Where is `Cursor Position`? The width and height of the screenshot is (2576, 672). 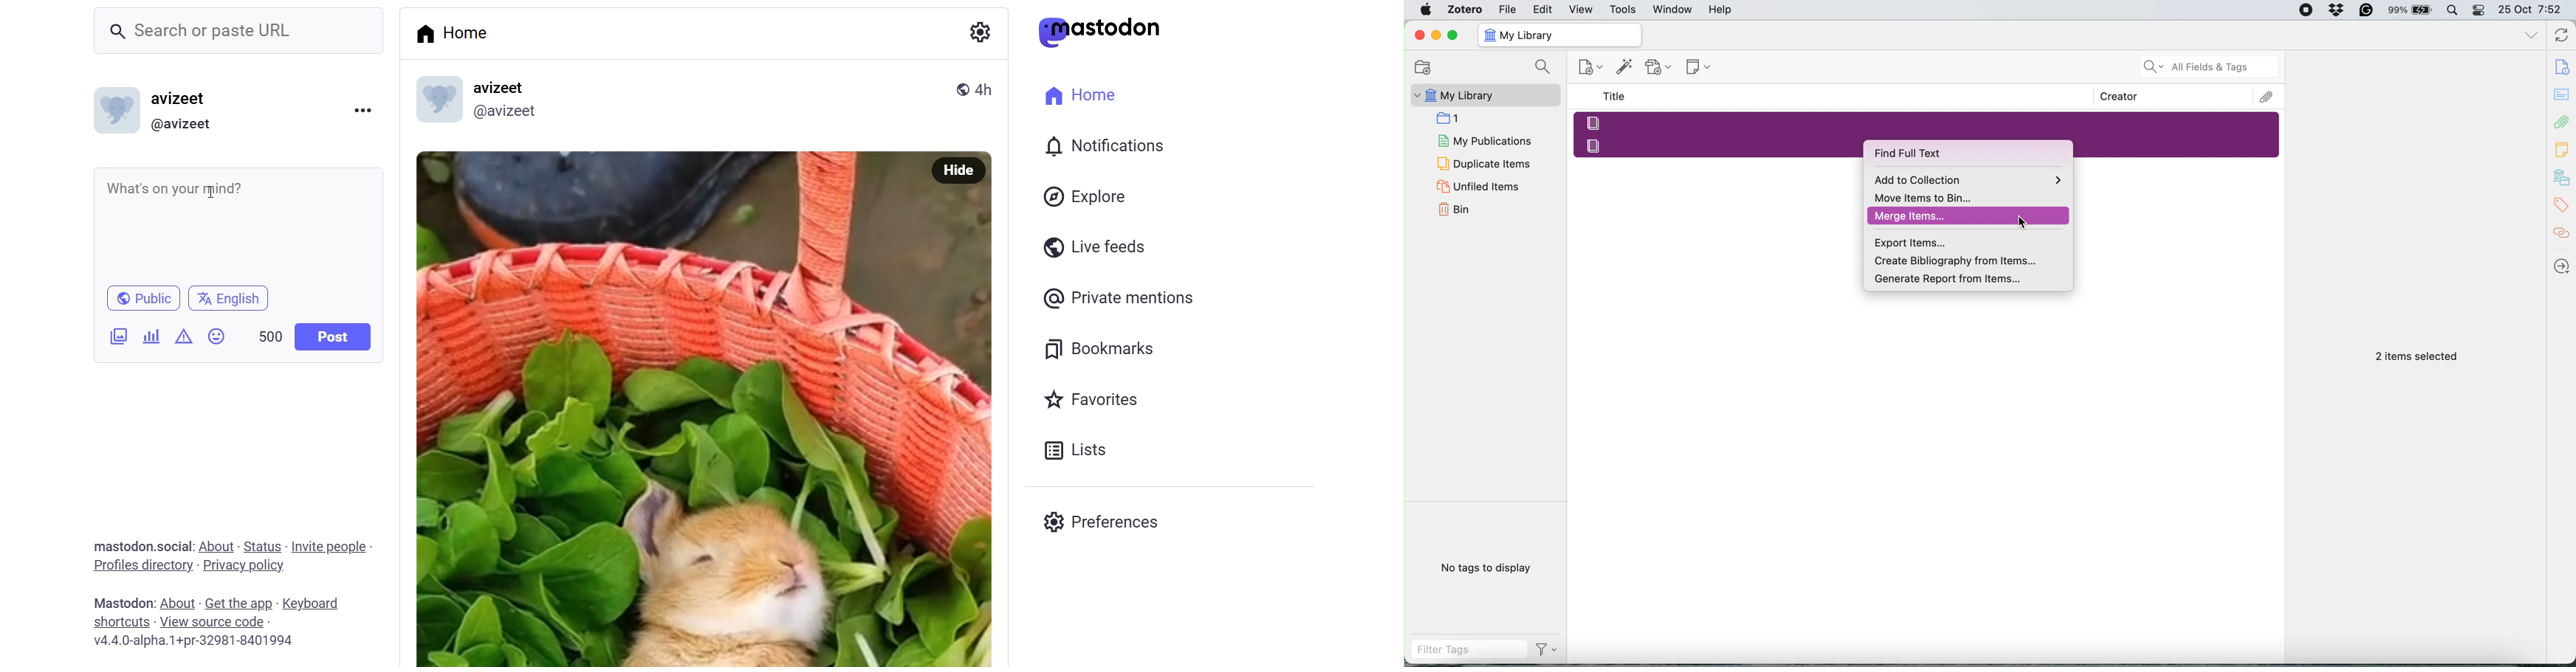
Cursor Position is located at coordinates (2022, 222).